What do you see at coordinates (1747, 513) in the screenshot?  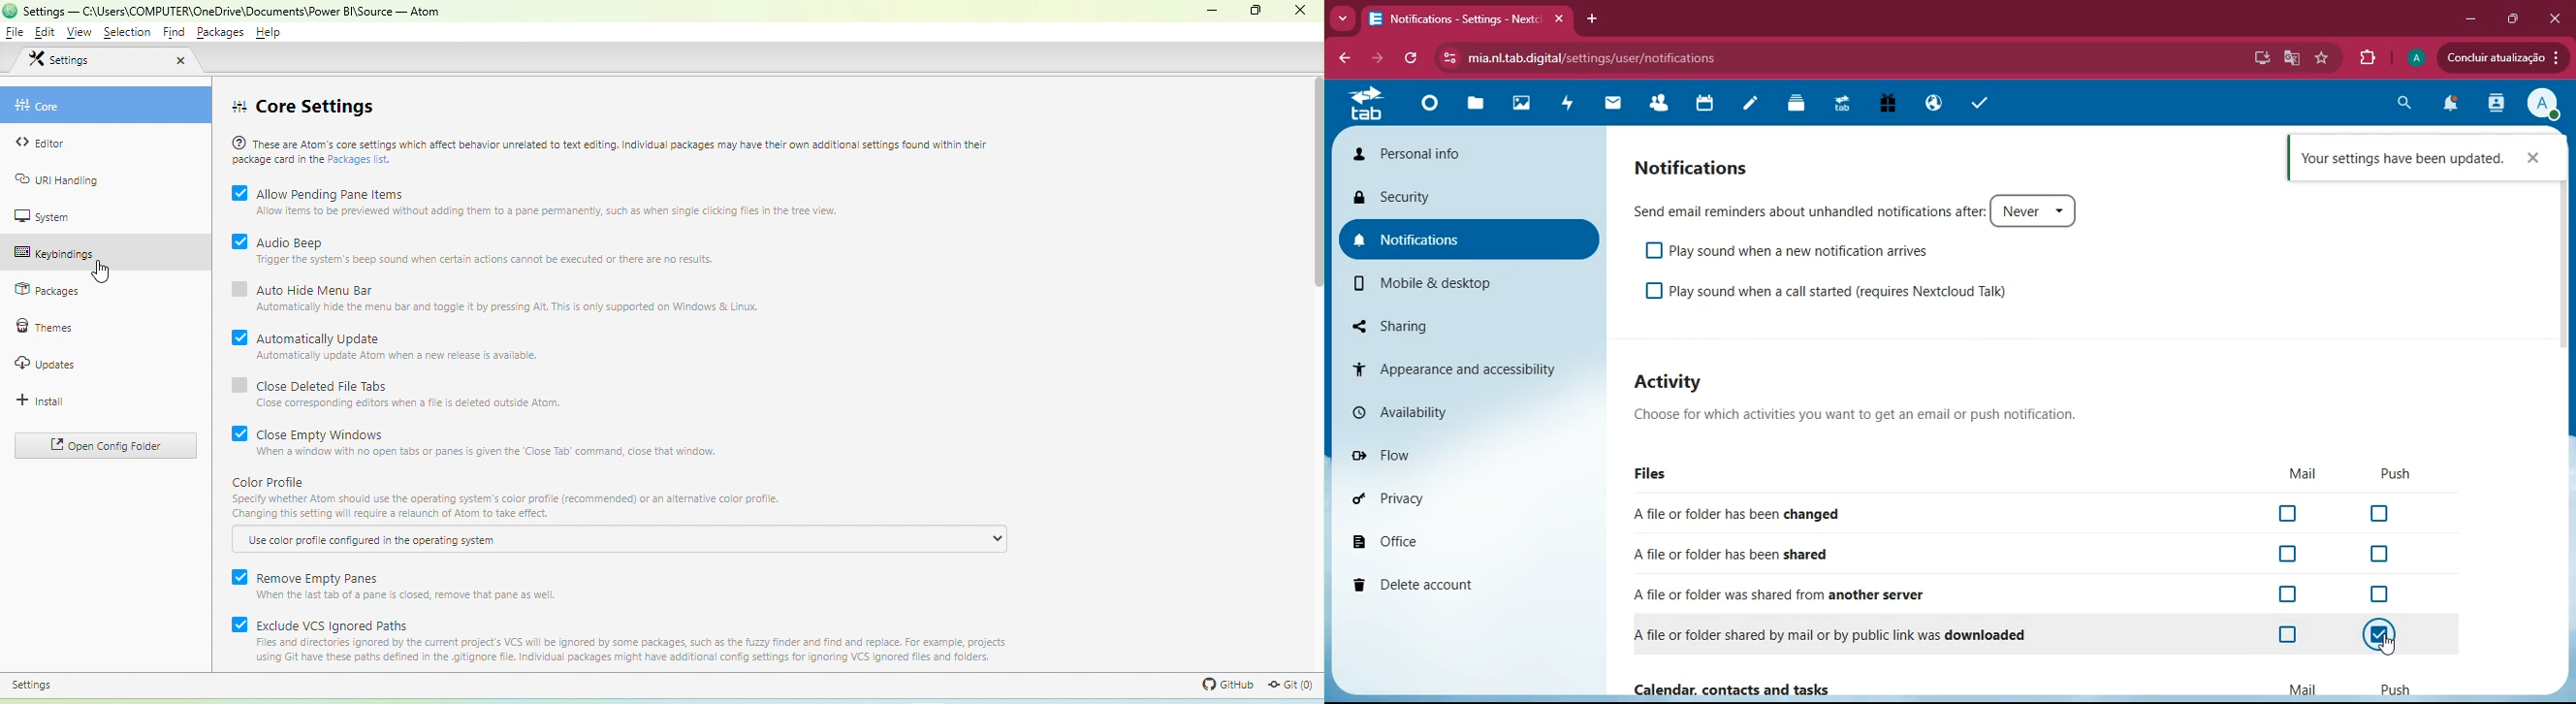 I see `Afile or folder has been changed` at bounding box center [1747, 513].